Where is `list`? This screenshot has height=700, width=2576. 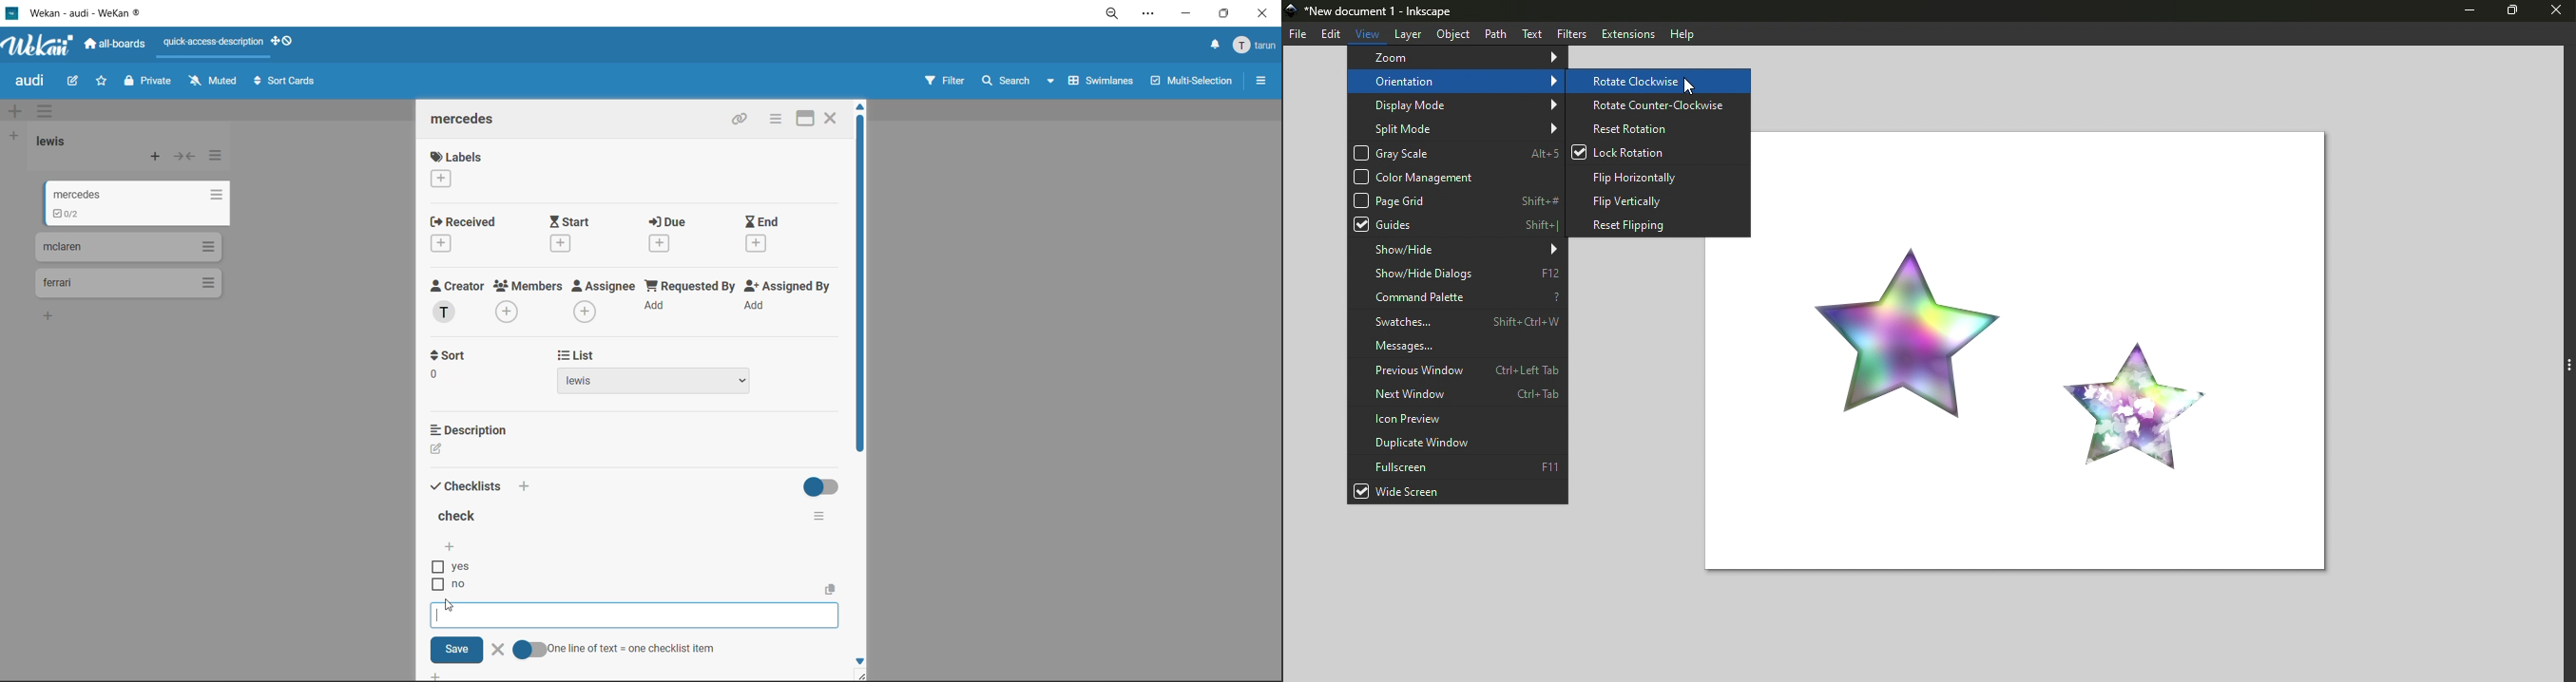
list is located at coordinates (685, 355).